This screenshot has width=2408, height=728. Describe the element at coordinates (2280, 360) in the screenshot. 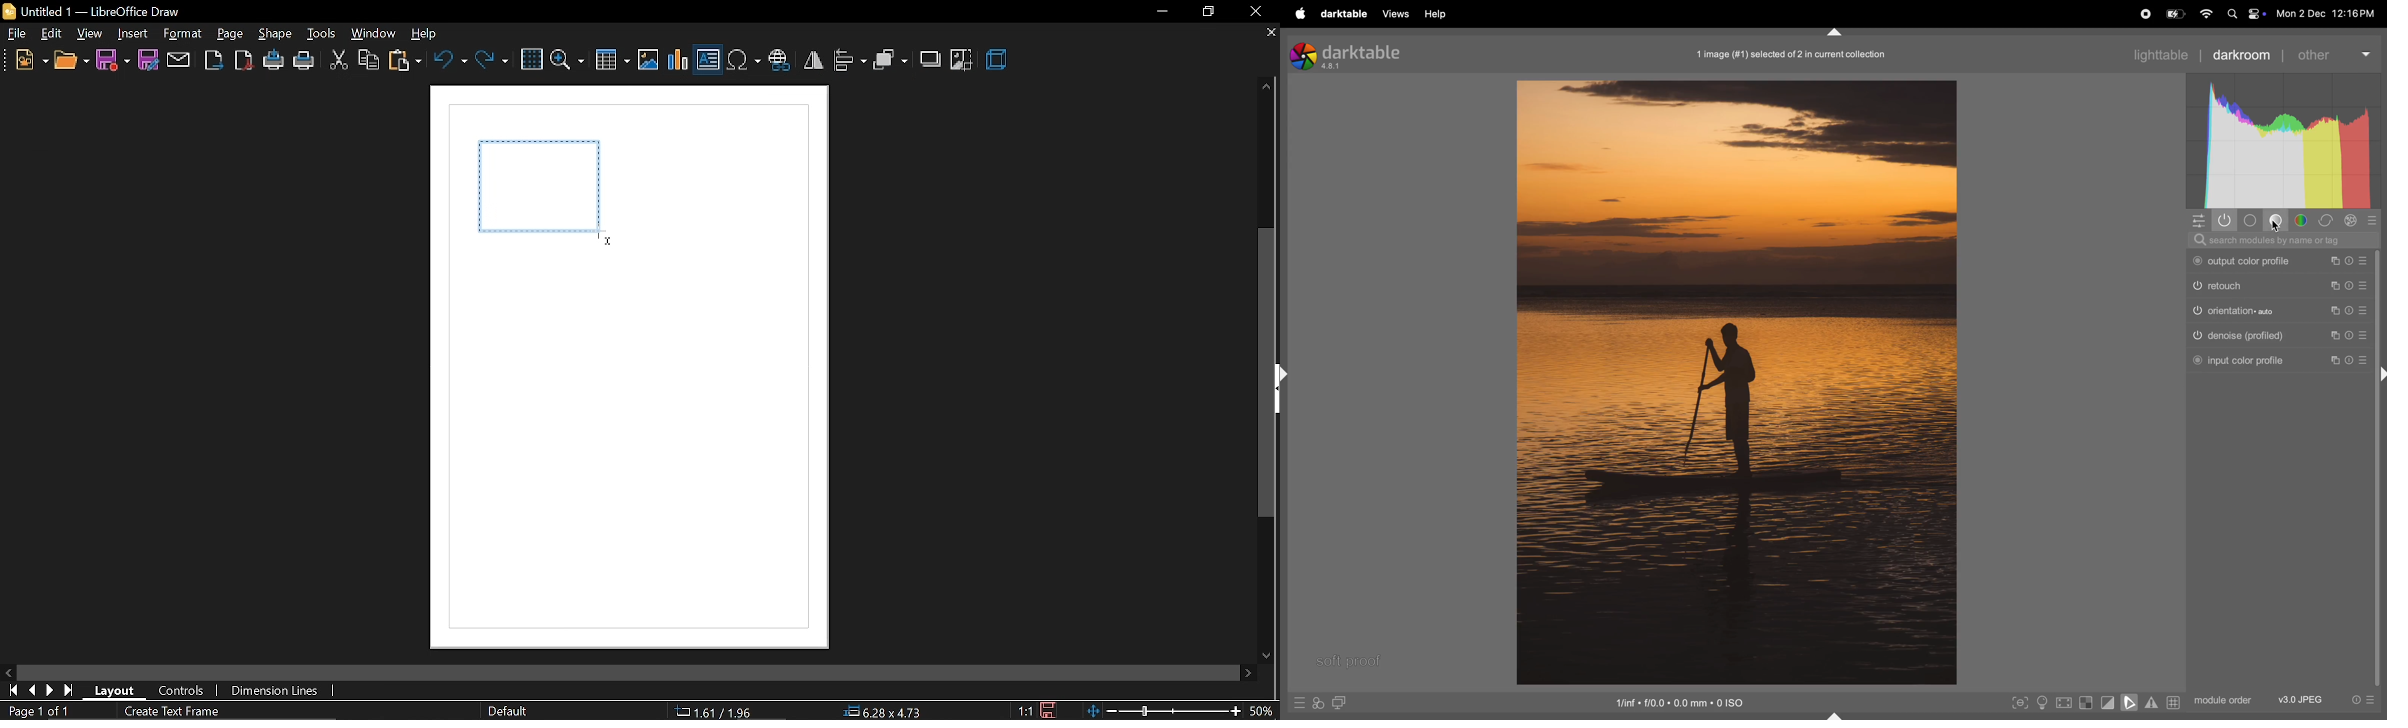

I see `input color profile` at that location.